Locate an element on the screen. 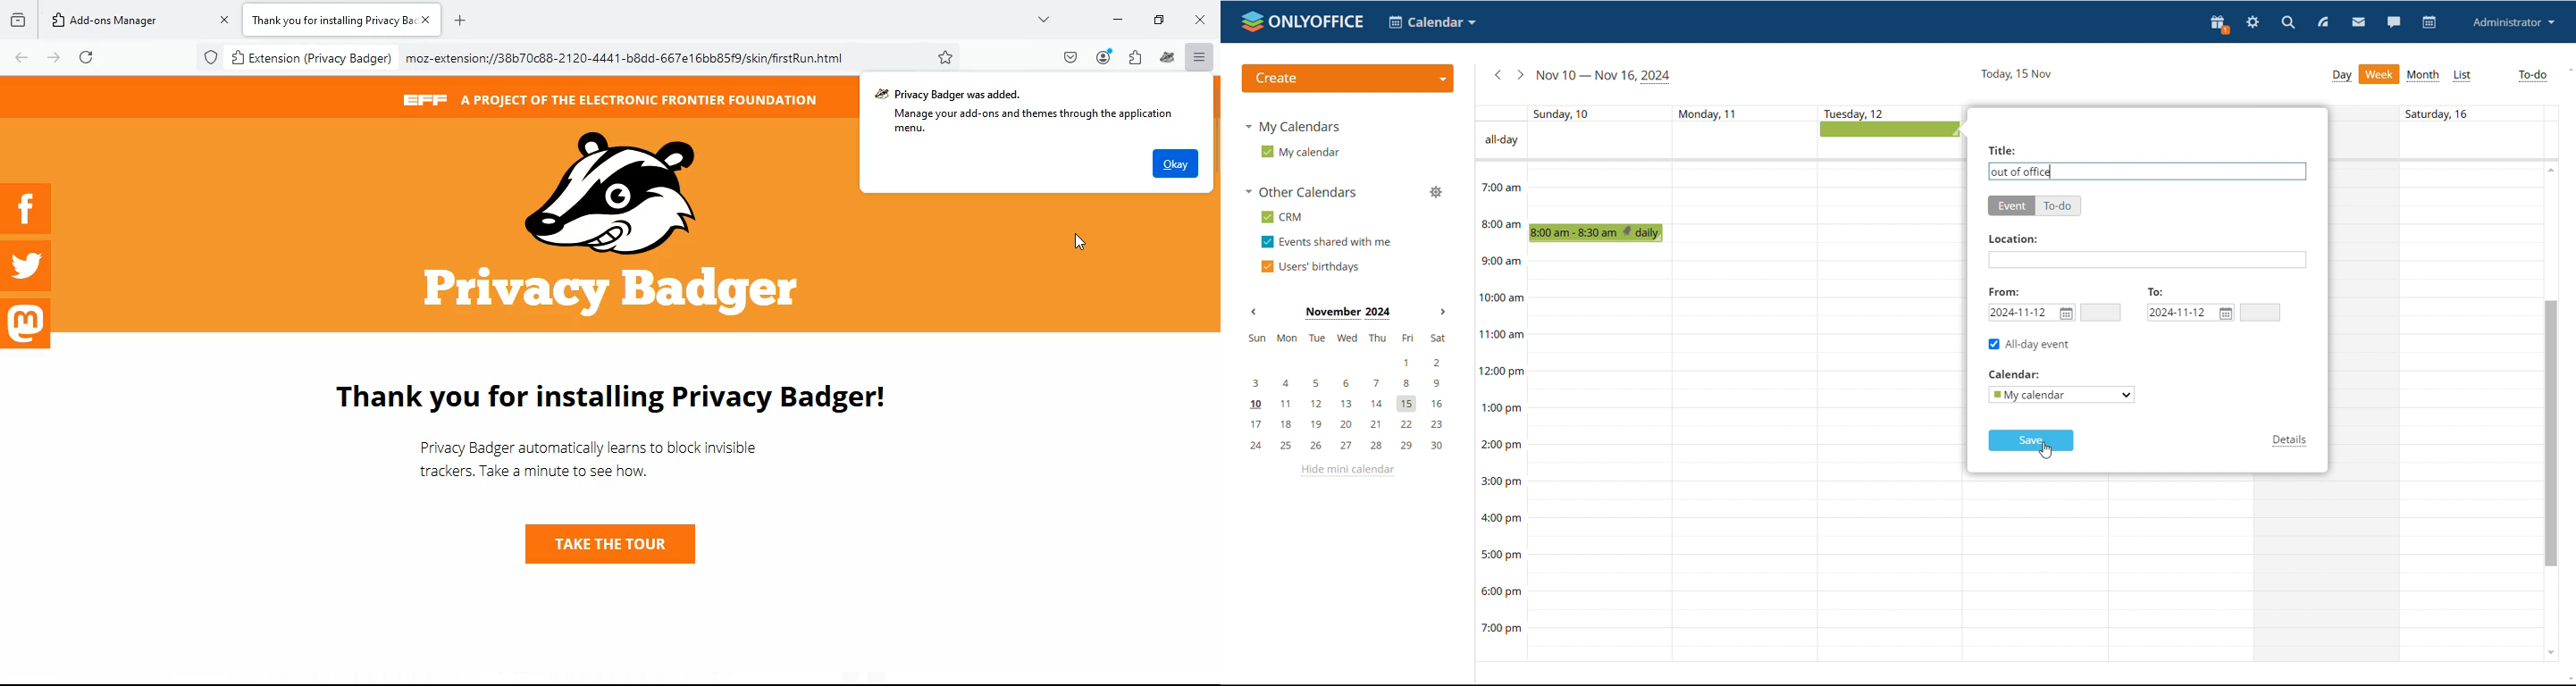  scrollbar is located at coordinates (2552, 433).